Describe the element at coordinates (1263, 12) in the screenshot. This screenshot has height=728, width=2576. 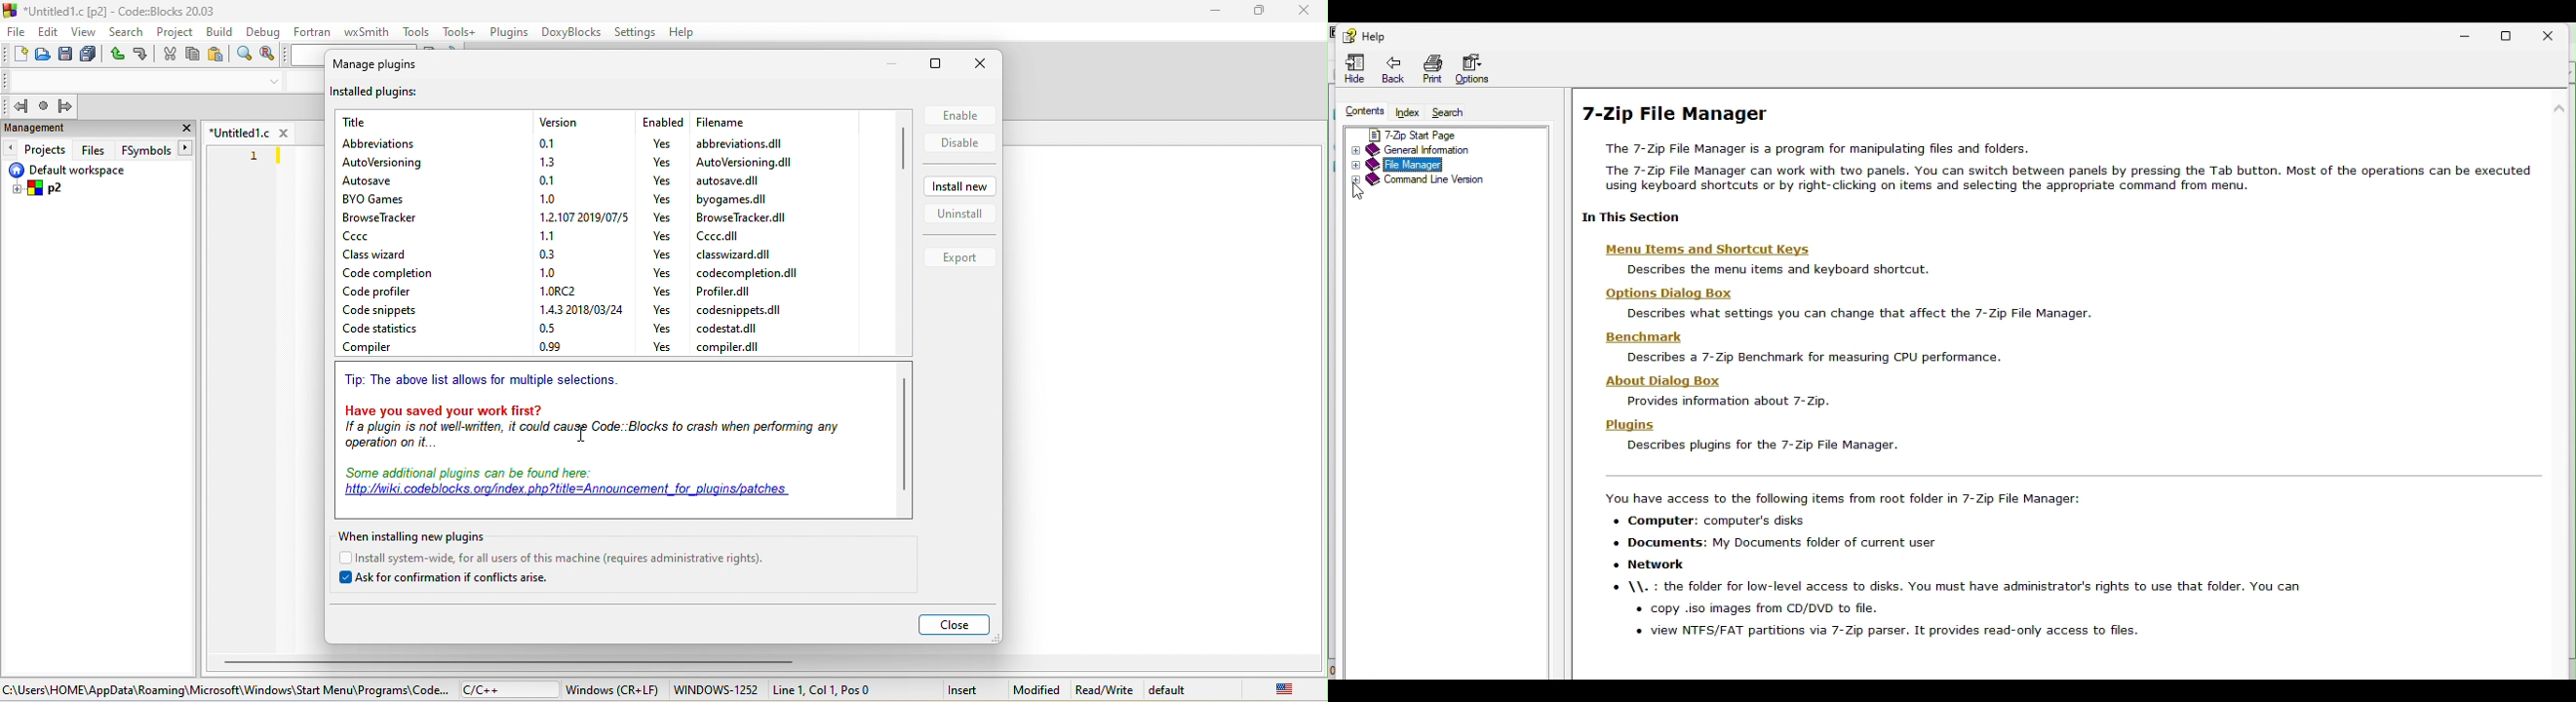
I see `maximize` at that location.